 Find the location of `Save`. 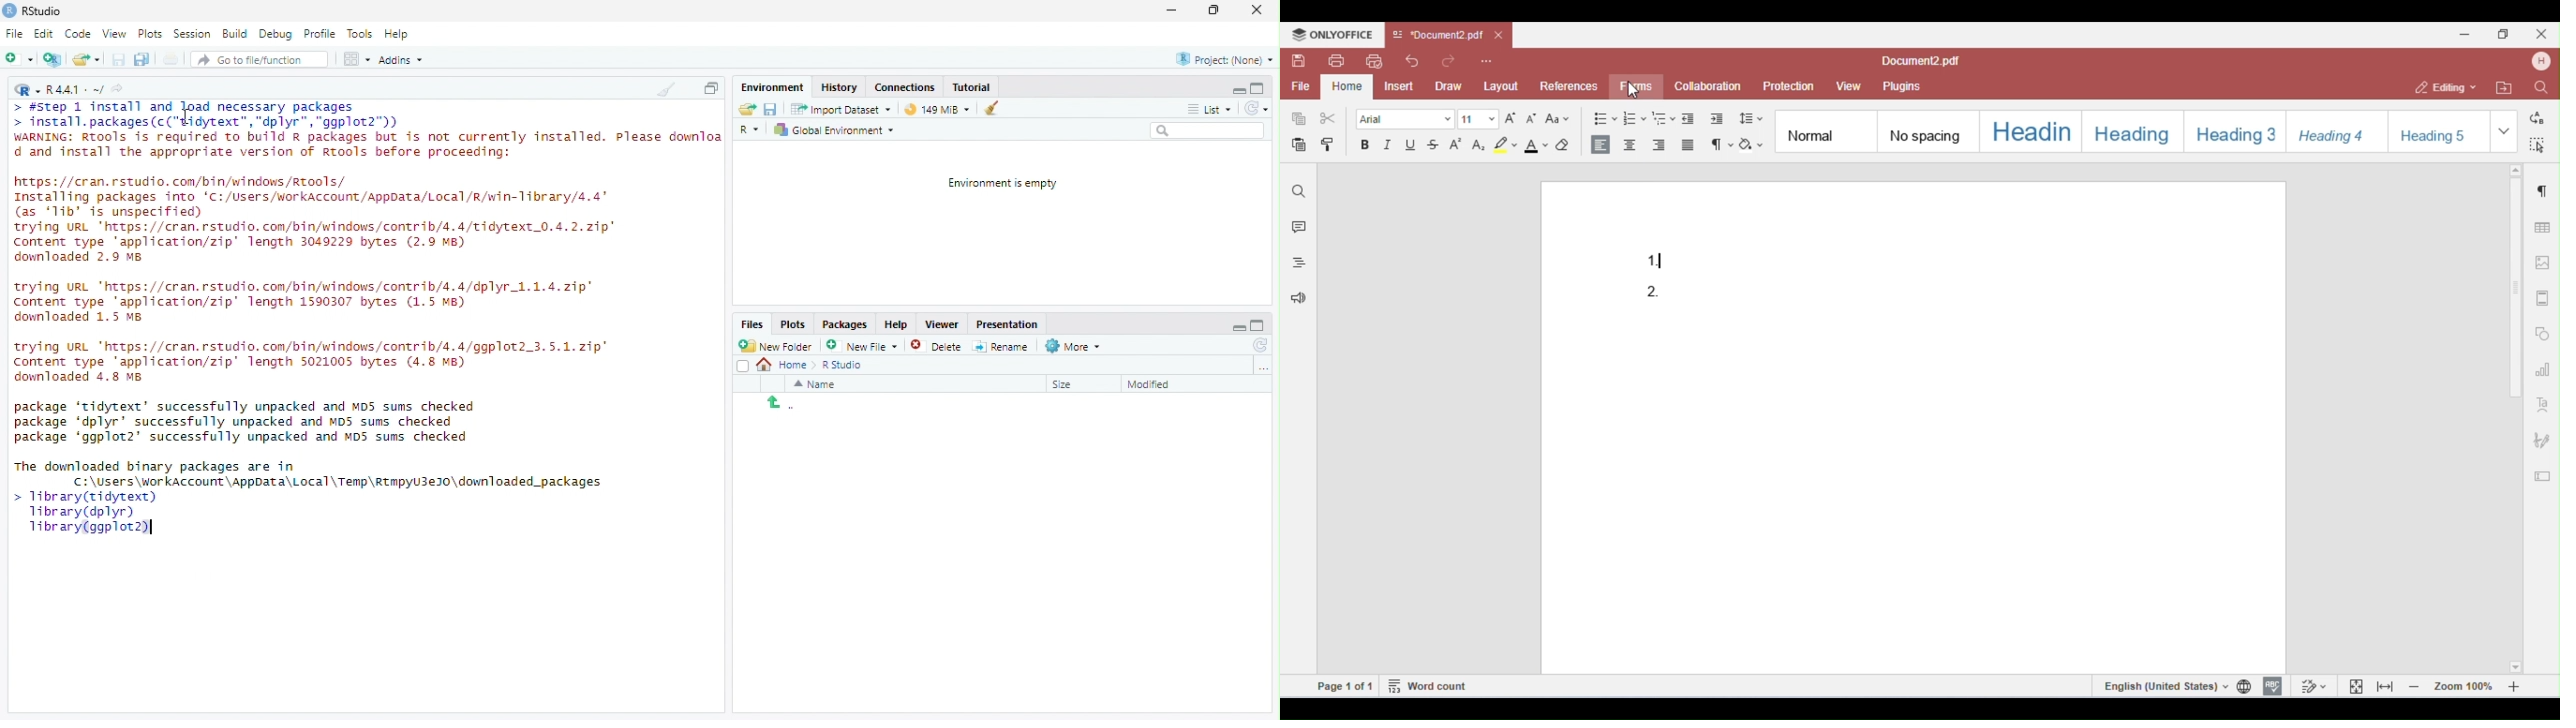

Save is located at coordinates (119, 59).